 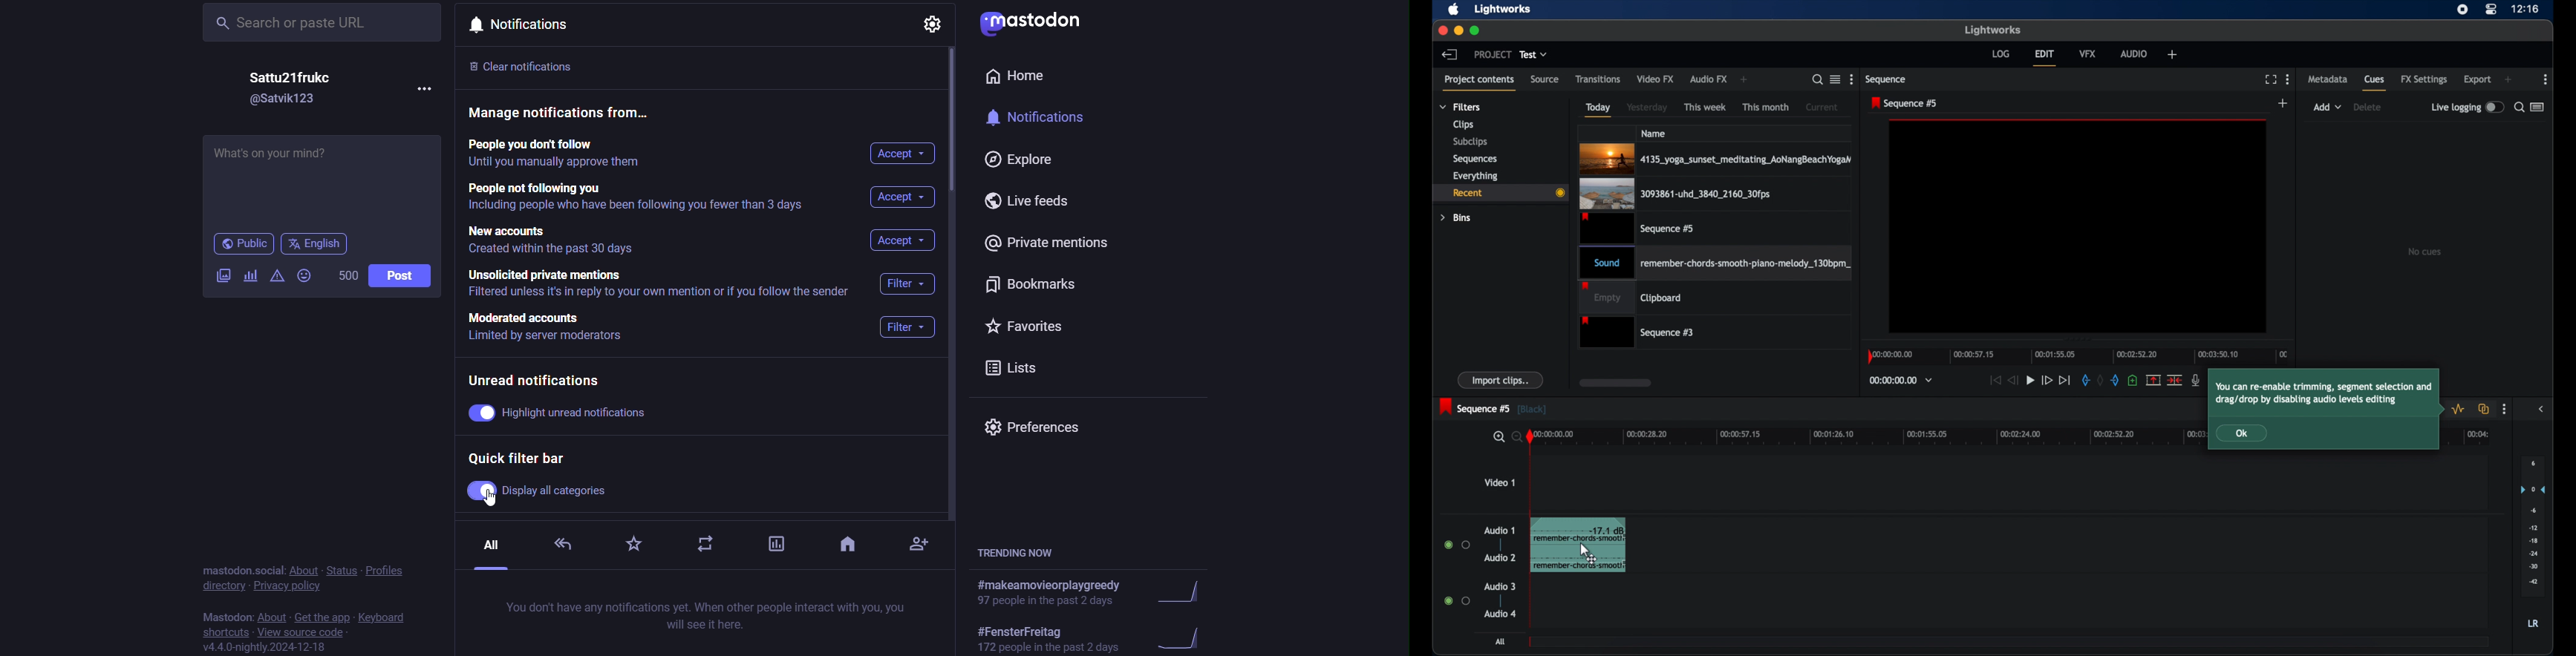 What do you see at coordinates (1607, 531) in the screenshot?
I see `-17.1 db` at bounding box center [1607, 531].